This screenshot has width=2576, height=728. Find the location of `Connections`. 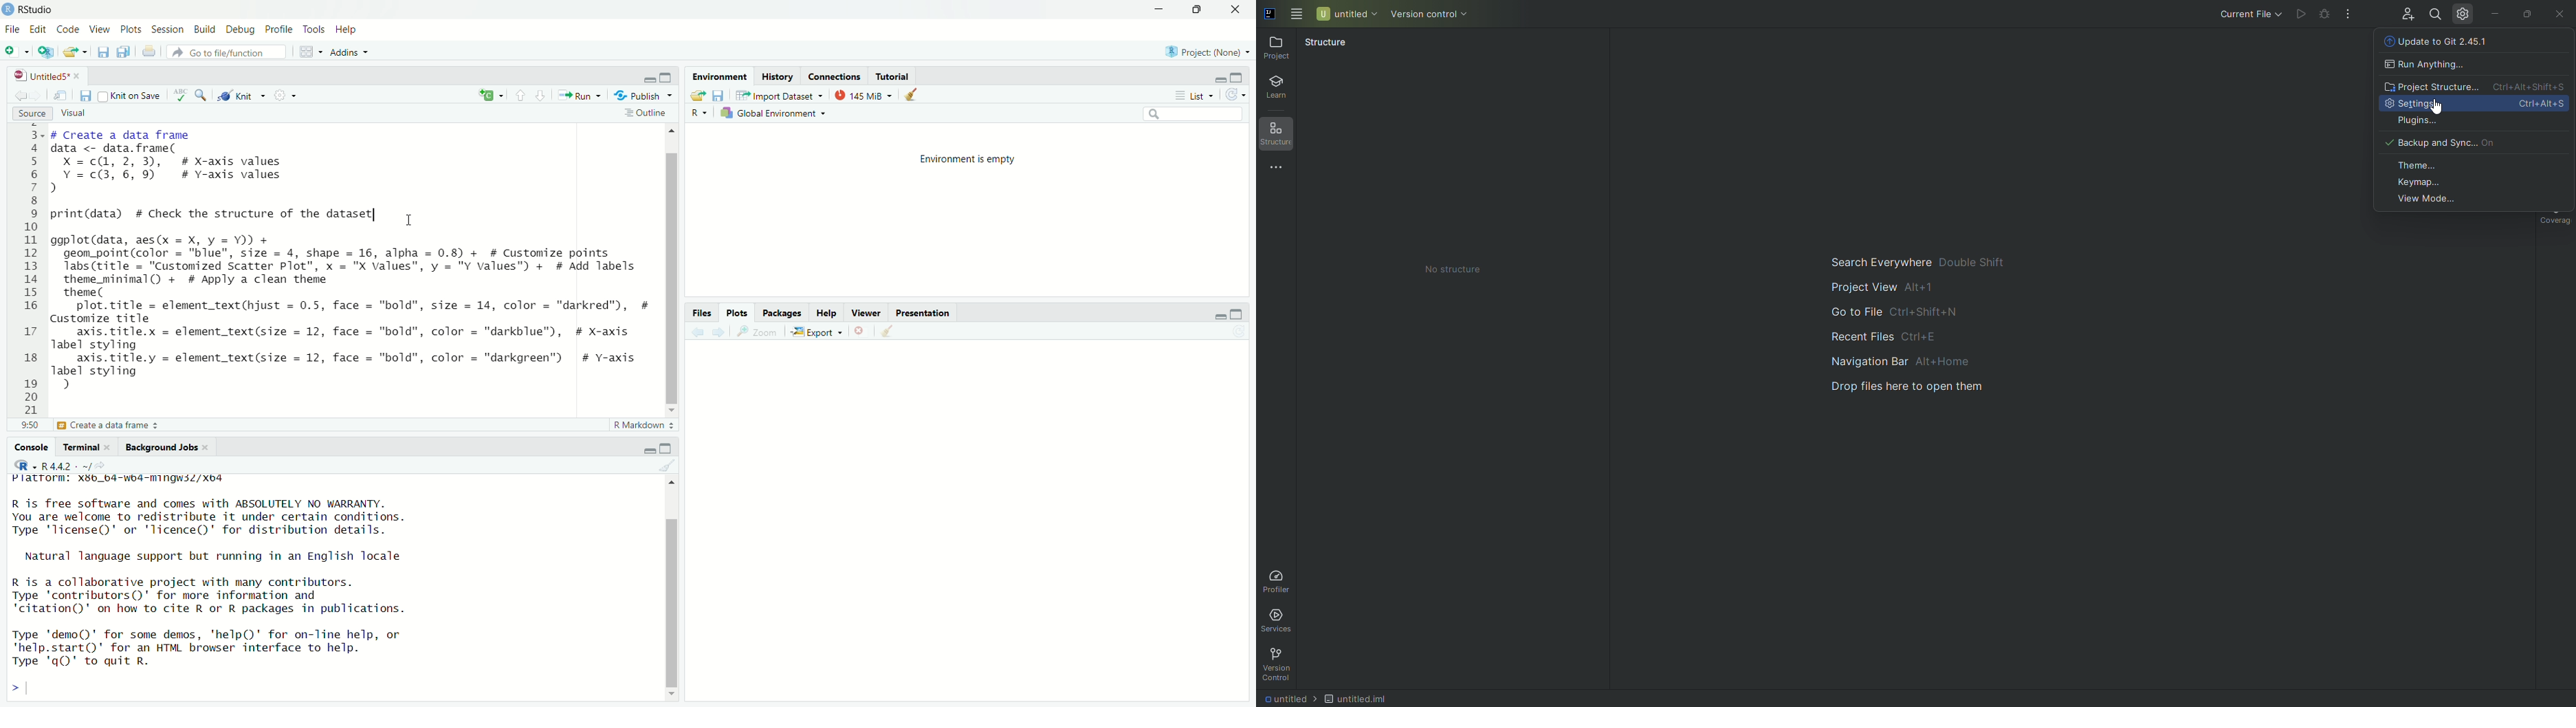

Connections is located at coordinates (835, 78).